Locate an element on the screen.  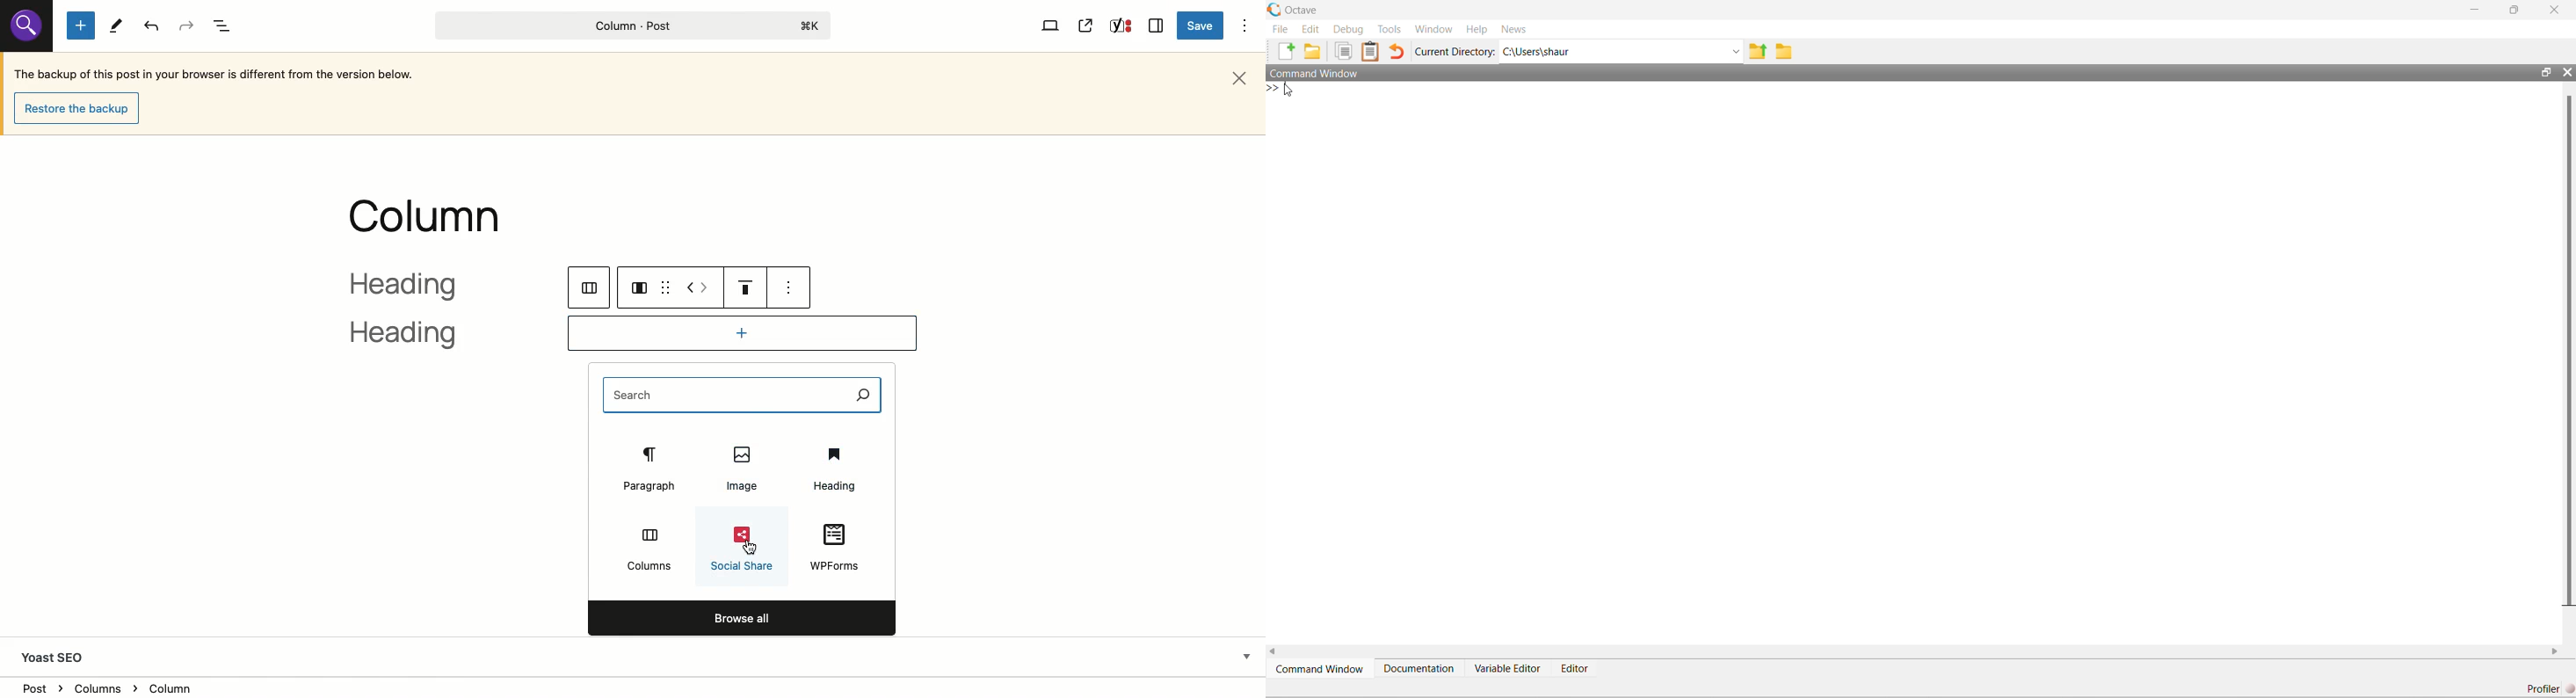
 is located at coordinates (24, 26).